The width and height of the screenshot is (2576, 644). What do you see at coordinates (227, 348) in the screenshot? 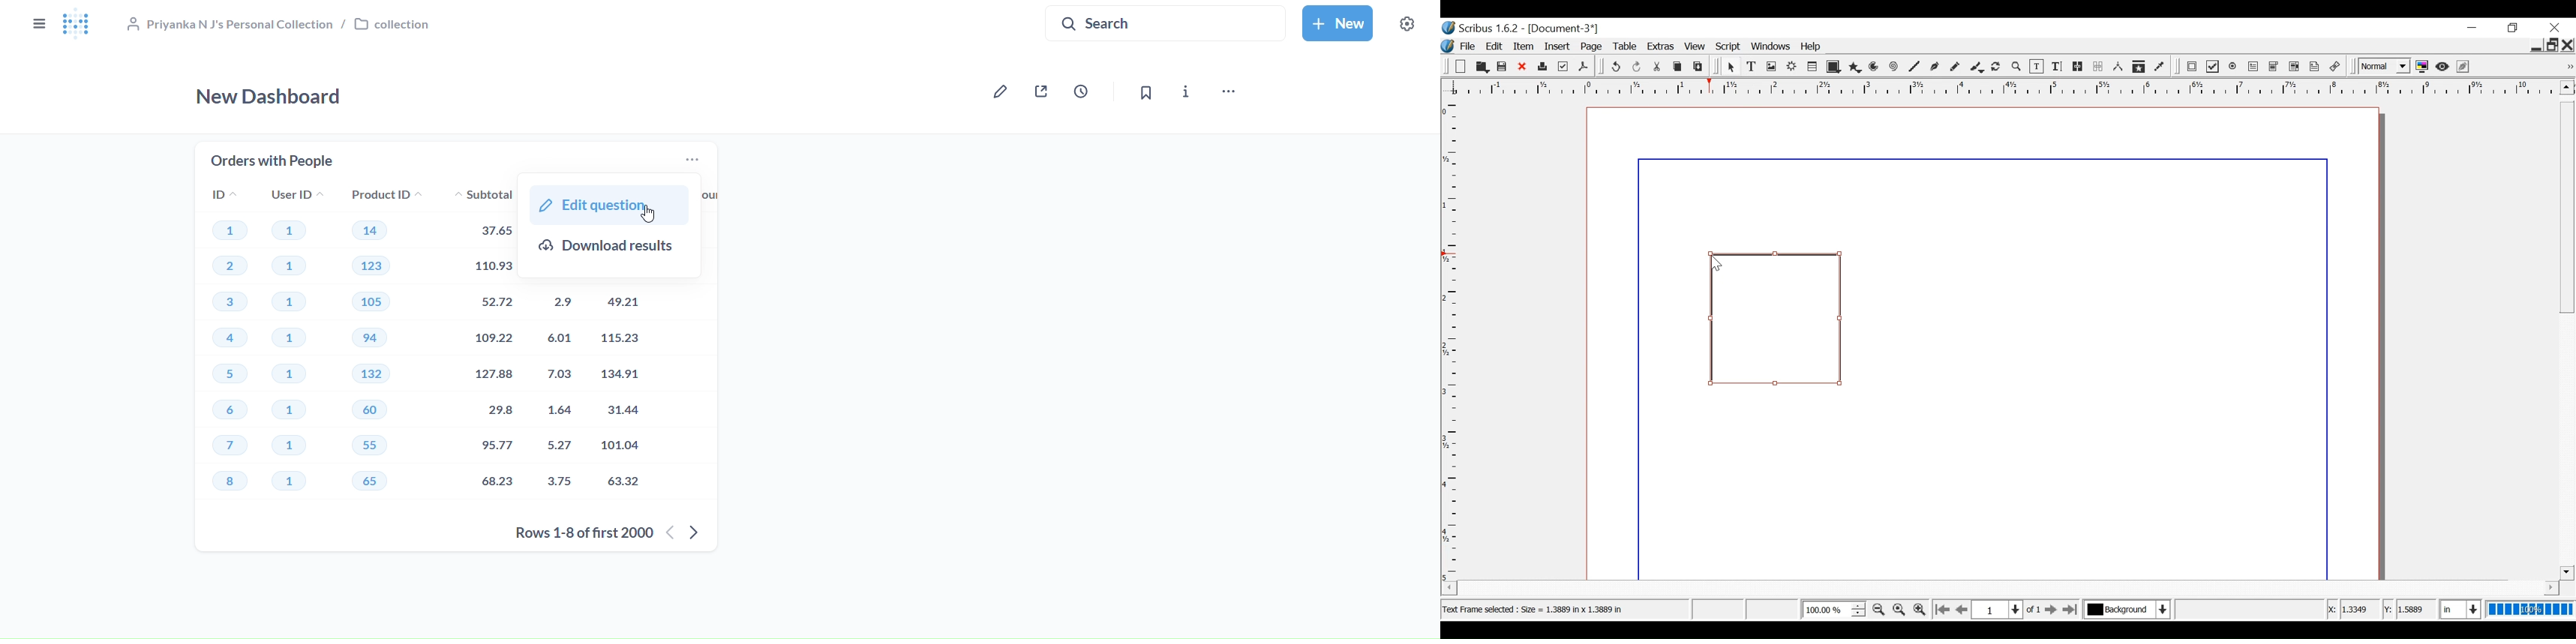
I see `id's` at bounding box center [227, 348].